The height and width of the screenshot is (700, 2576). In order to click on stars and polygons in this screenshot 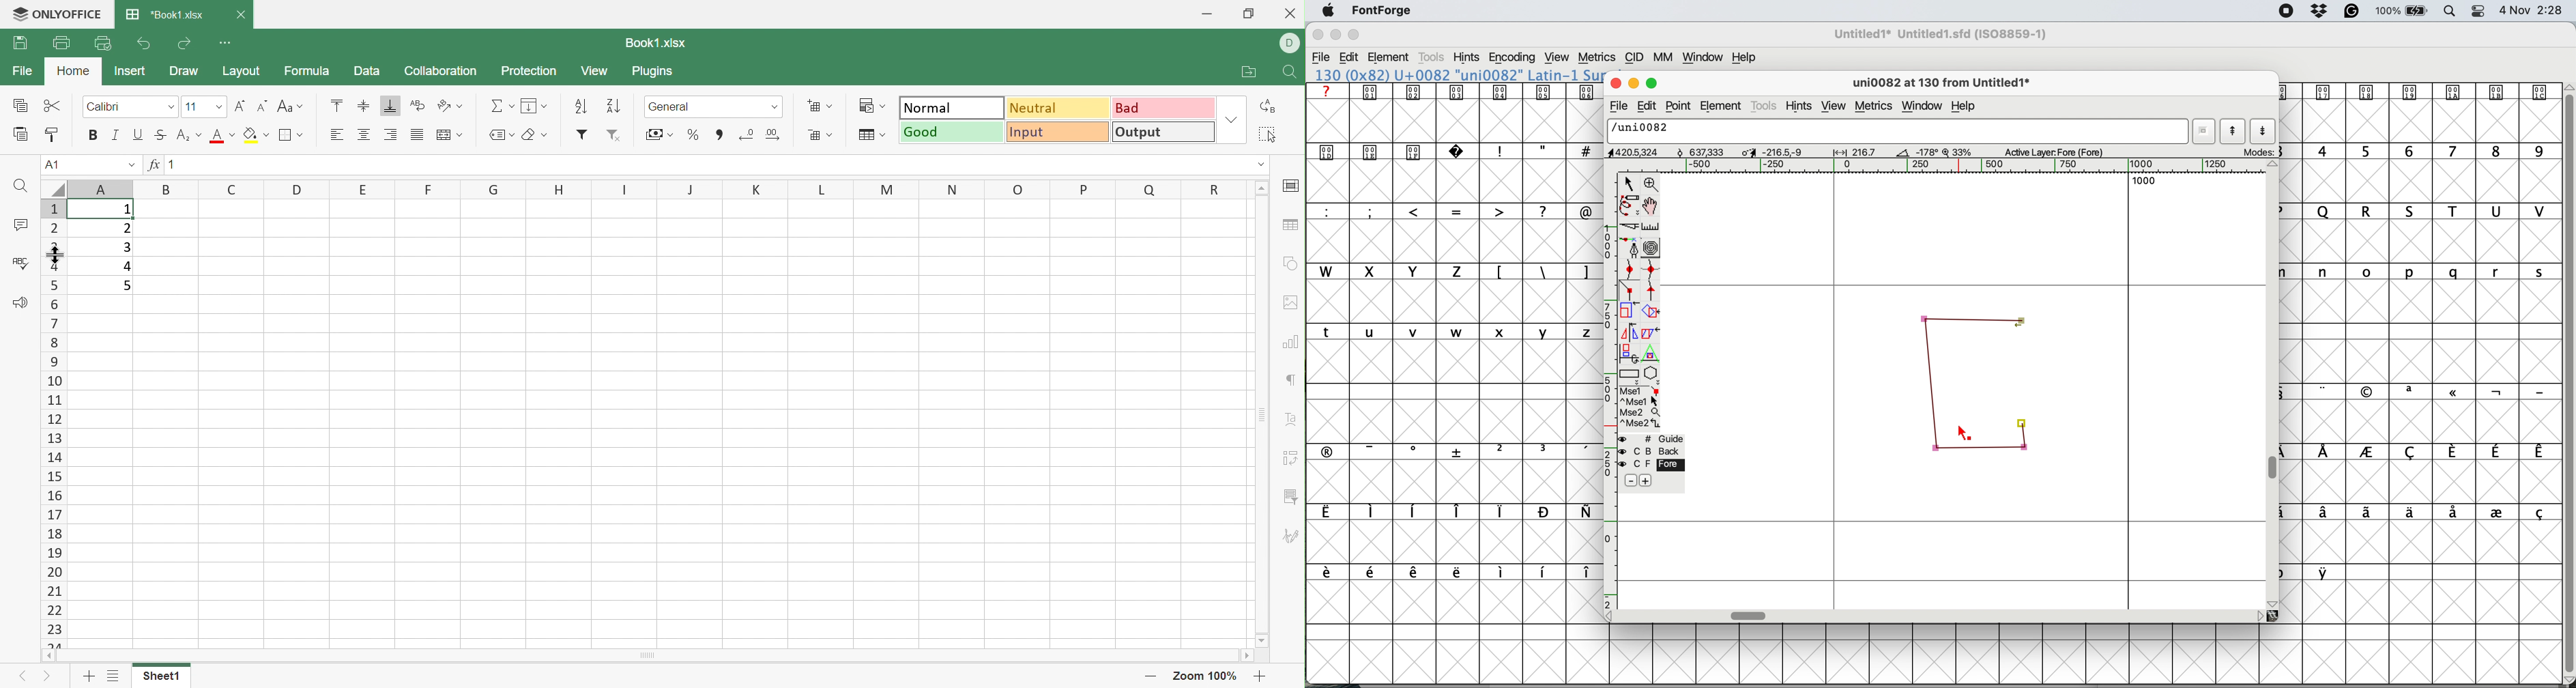, I will do `click(1652, 375)`.